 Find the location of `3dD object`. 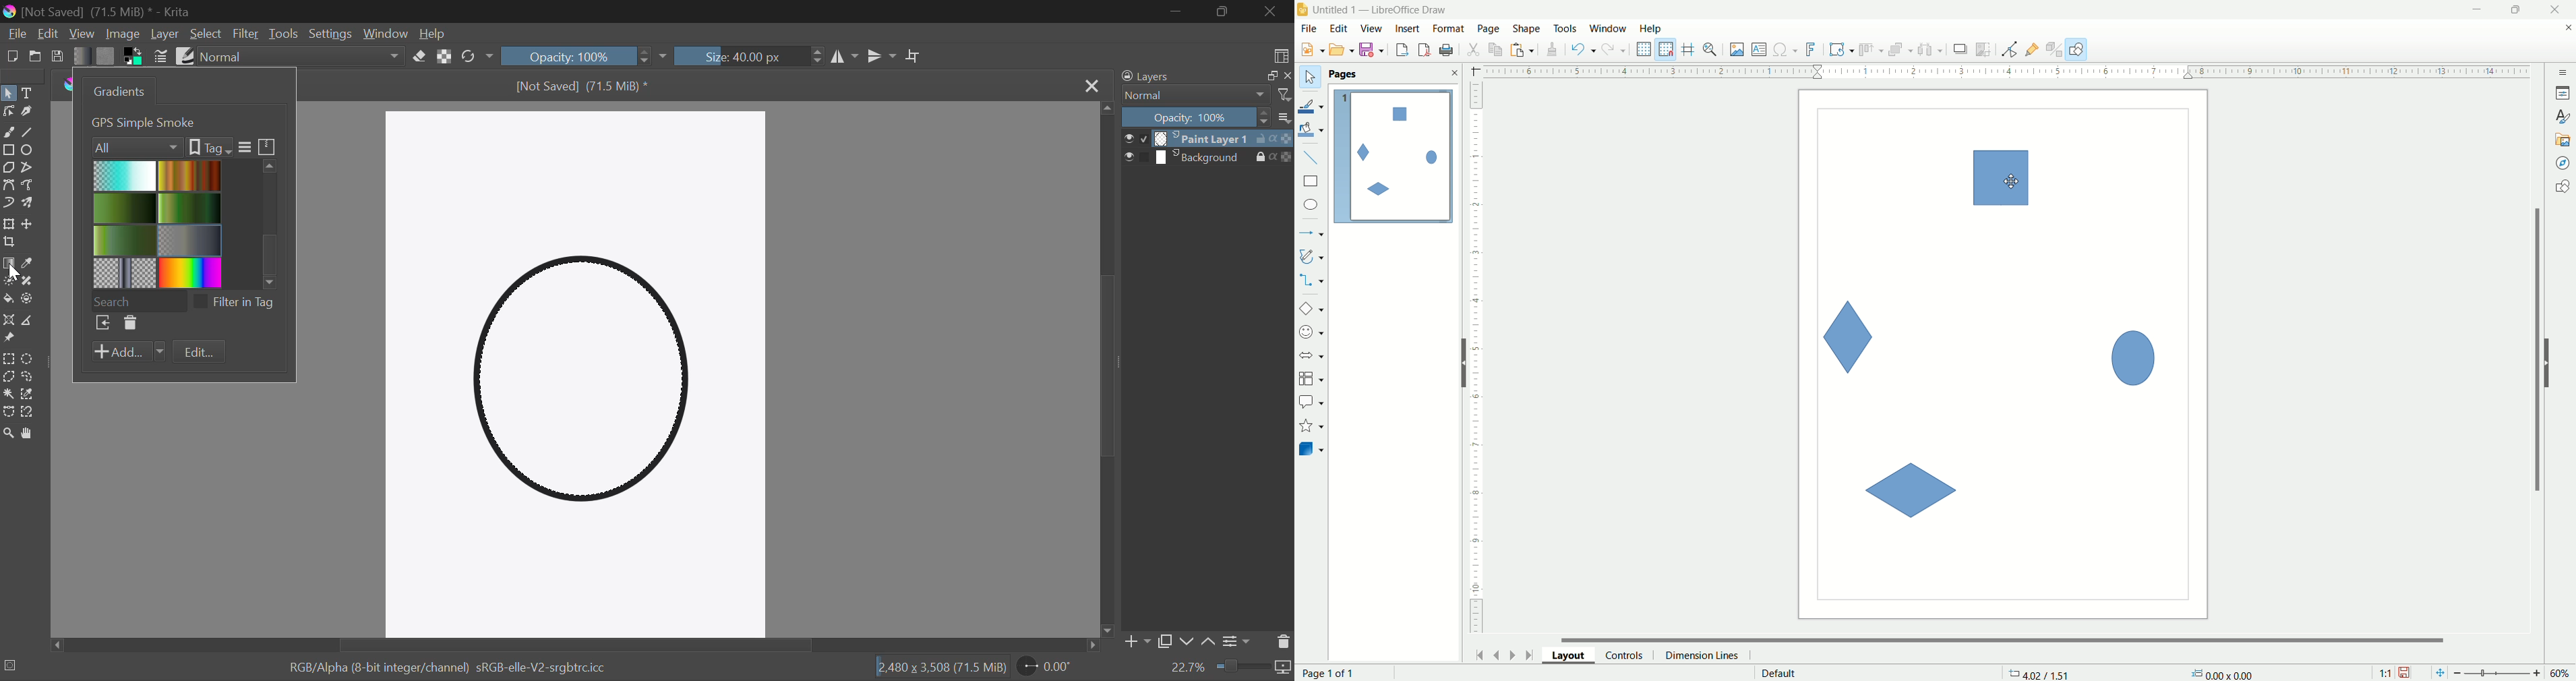

3dD object is located at coordinates (1310, 449).